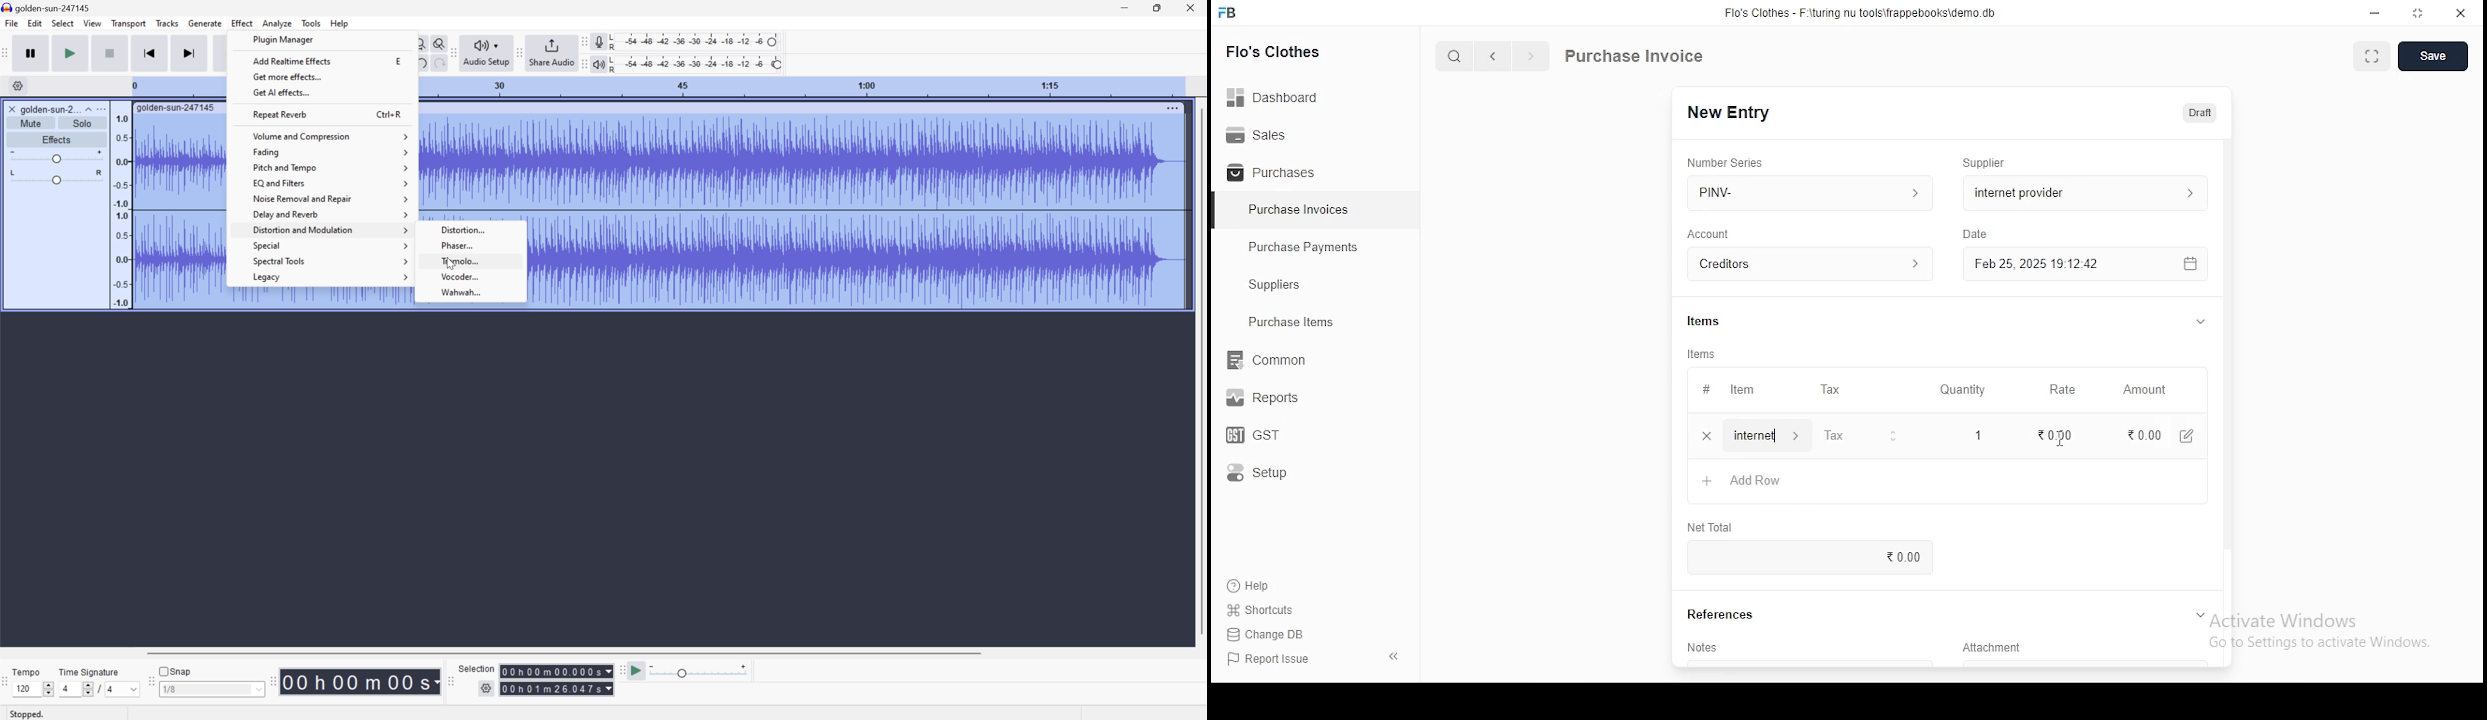  I want to click on Undo, so click(421, 63).